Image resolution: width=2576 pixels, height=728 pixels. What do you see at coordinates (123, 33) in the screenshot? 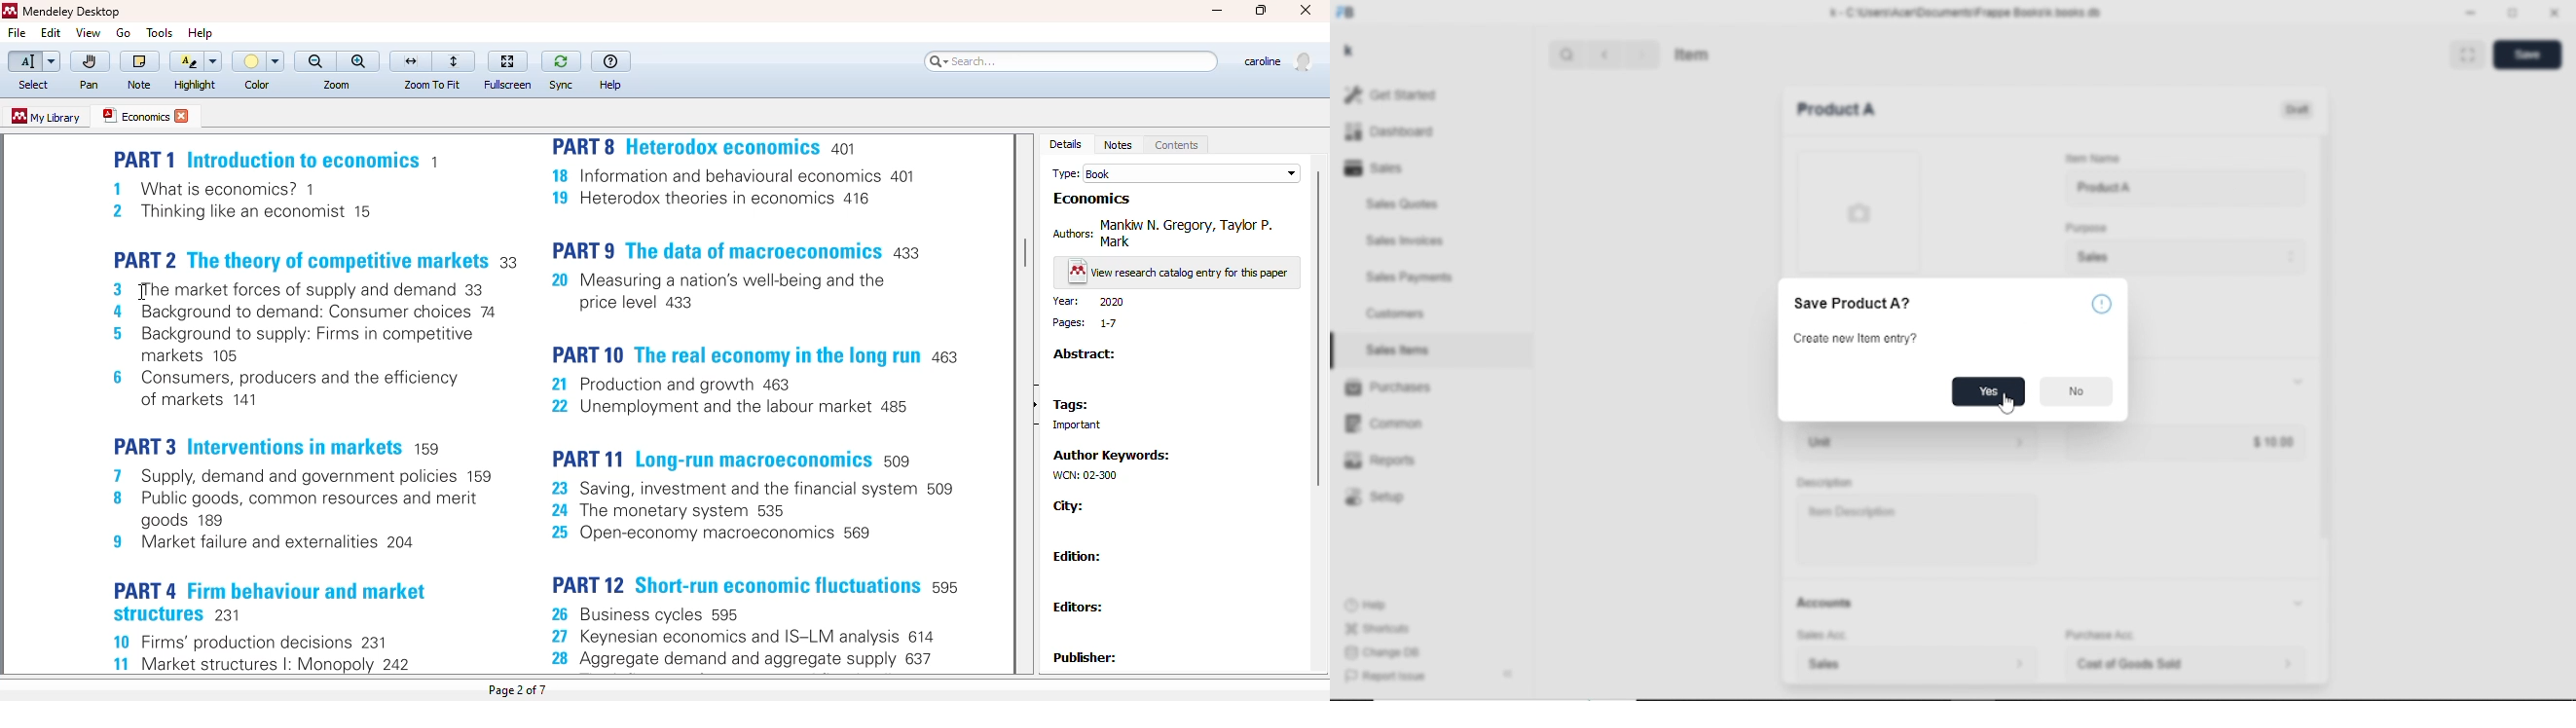
I see `go` at bounding box center [123, 33].